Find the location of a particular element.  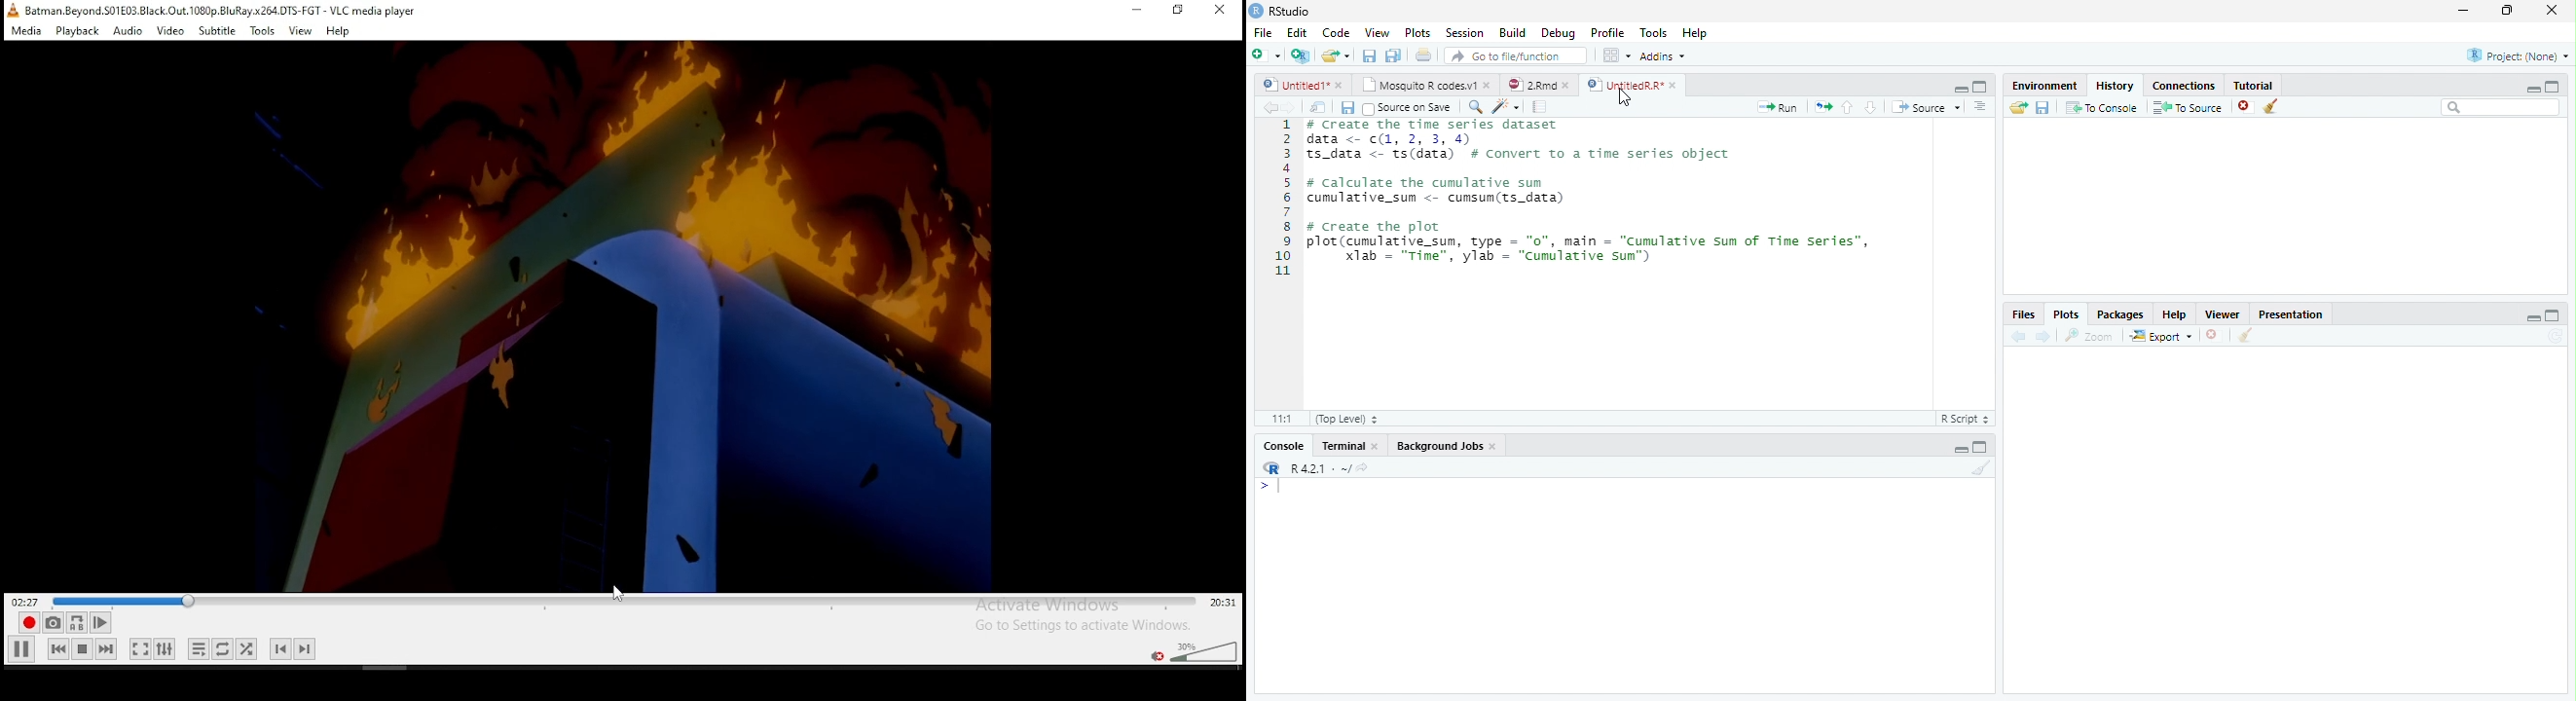

Source on save is located at coordinates (1409, 109).